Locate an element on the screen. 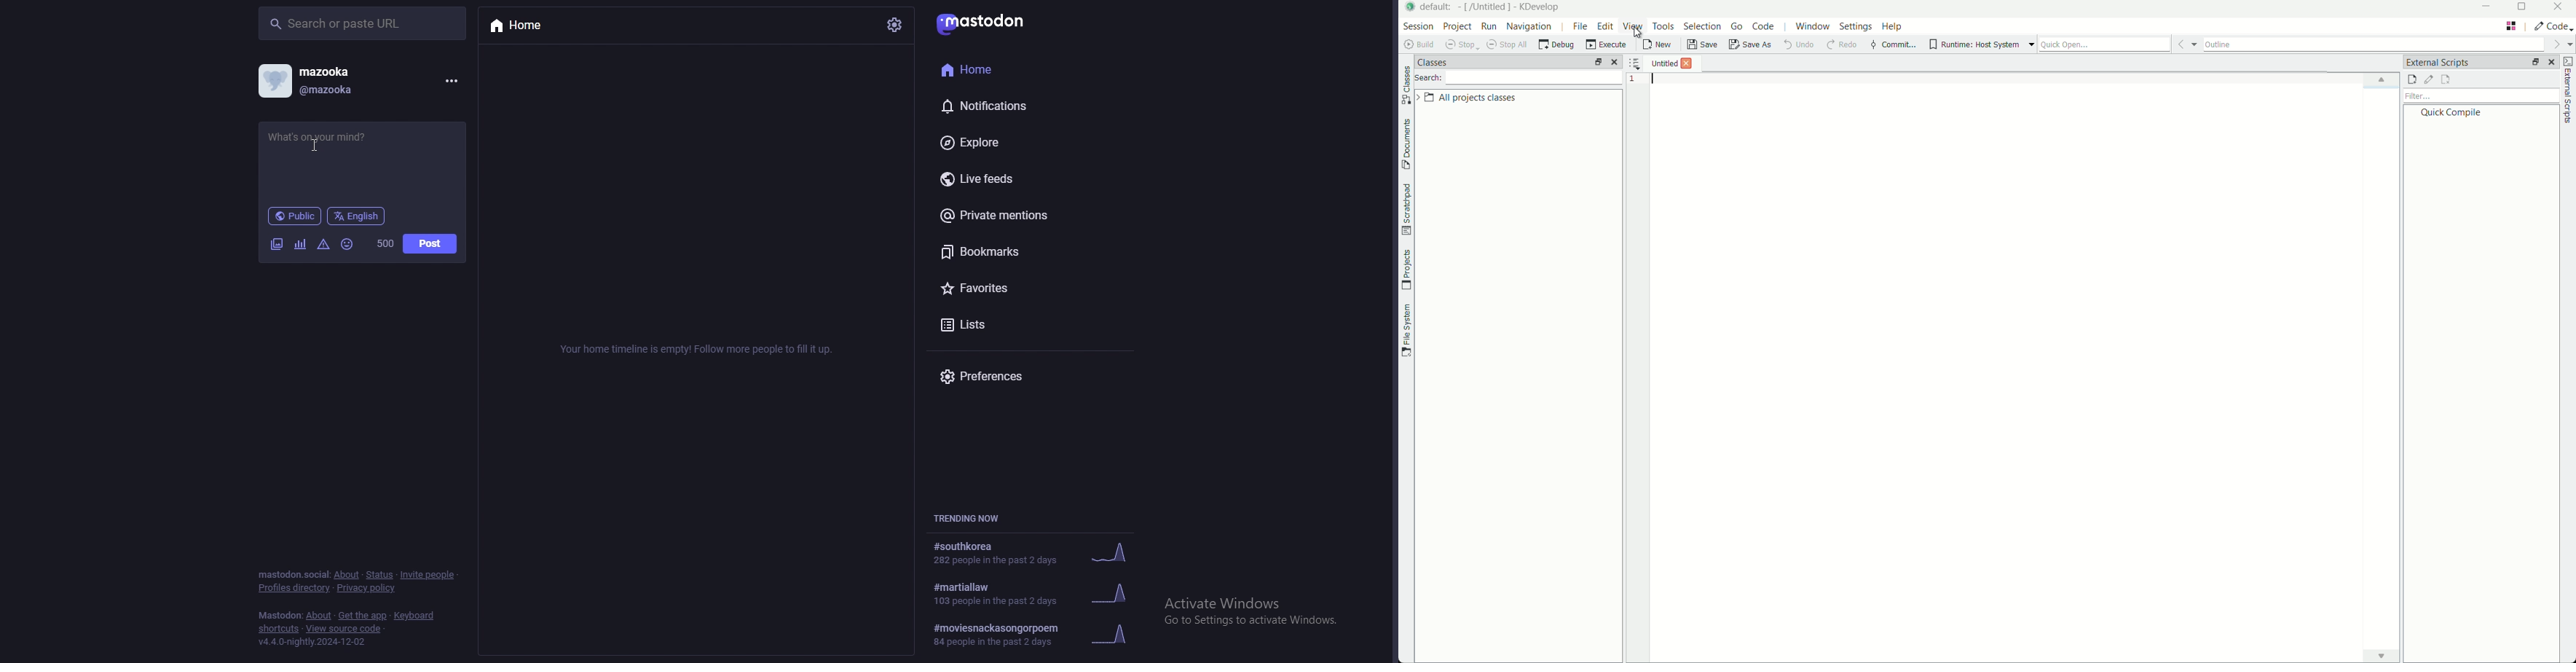 Image resolution: width=2576 pixels, height=672 pixels. settings is located at coordinates (894, 24).